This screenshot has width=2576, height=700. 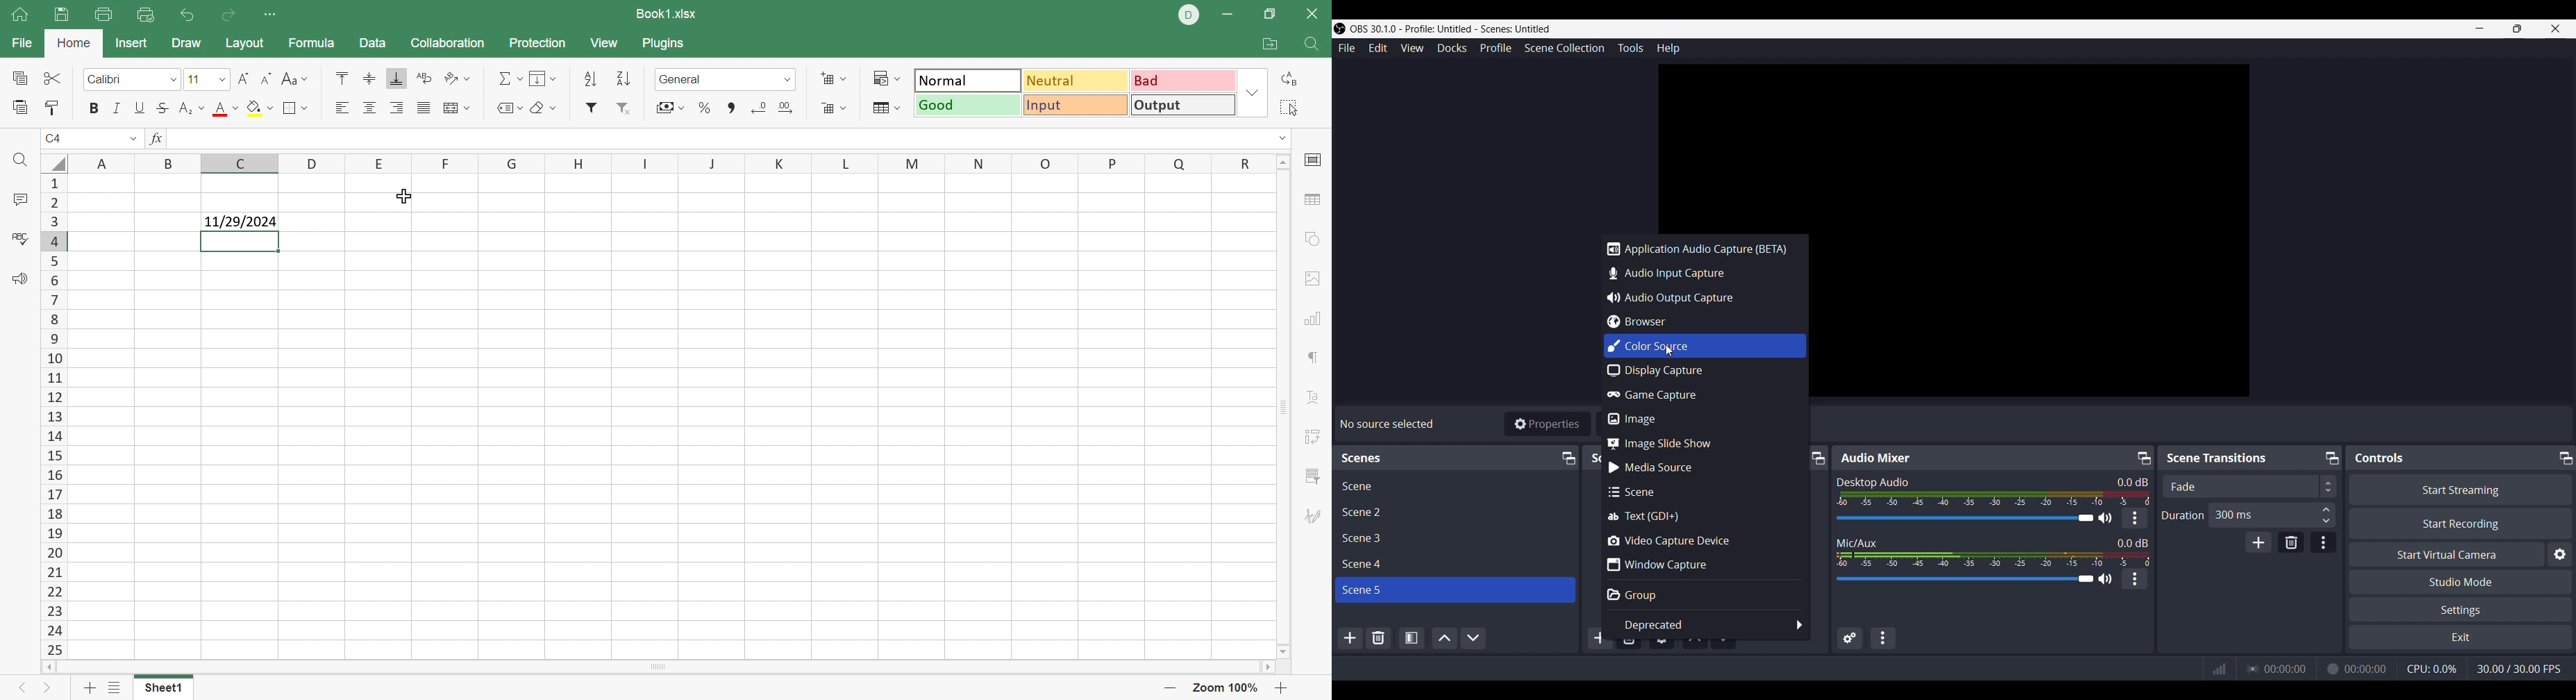 What do you see at coordinates (1411, 638) in the screenshot?
I see `Open Scene Properties` at bounding box center [1411, 638].